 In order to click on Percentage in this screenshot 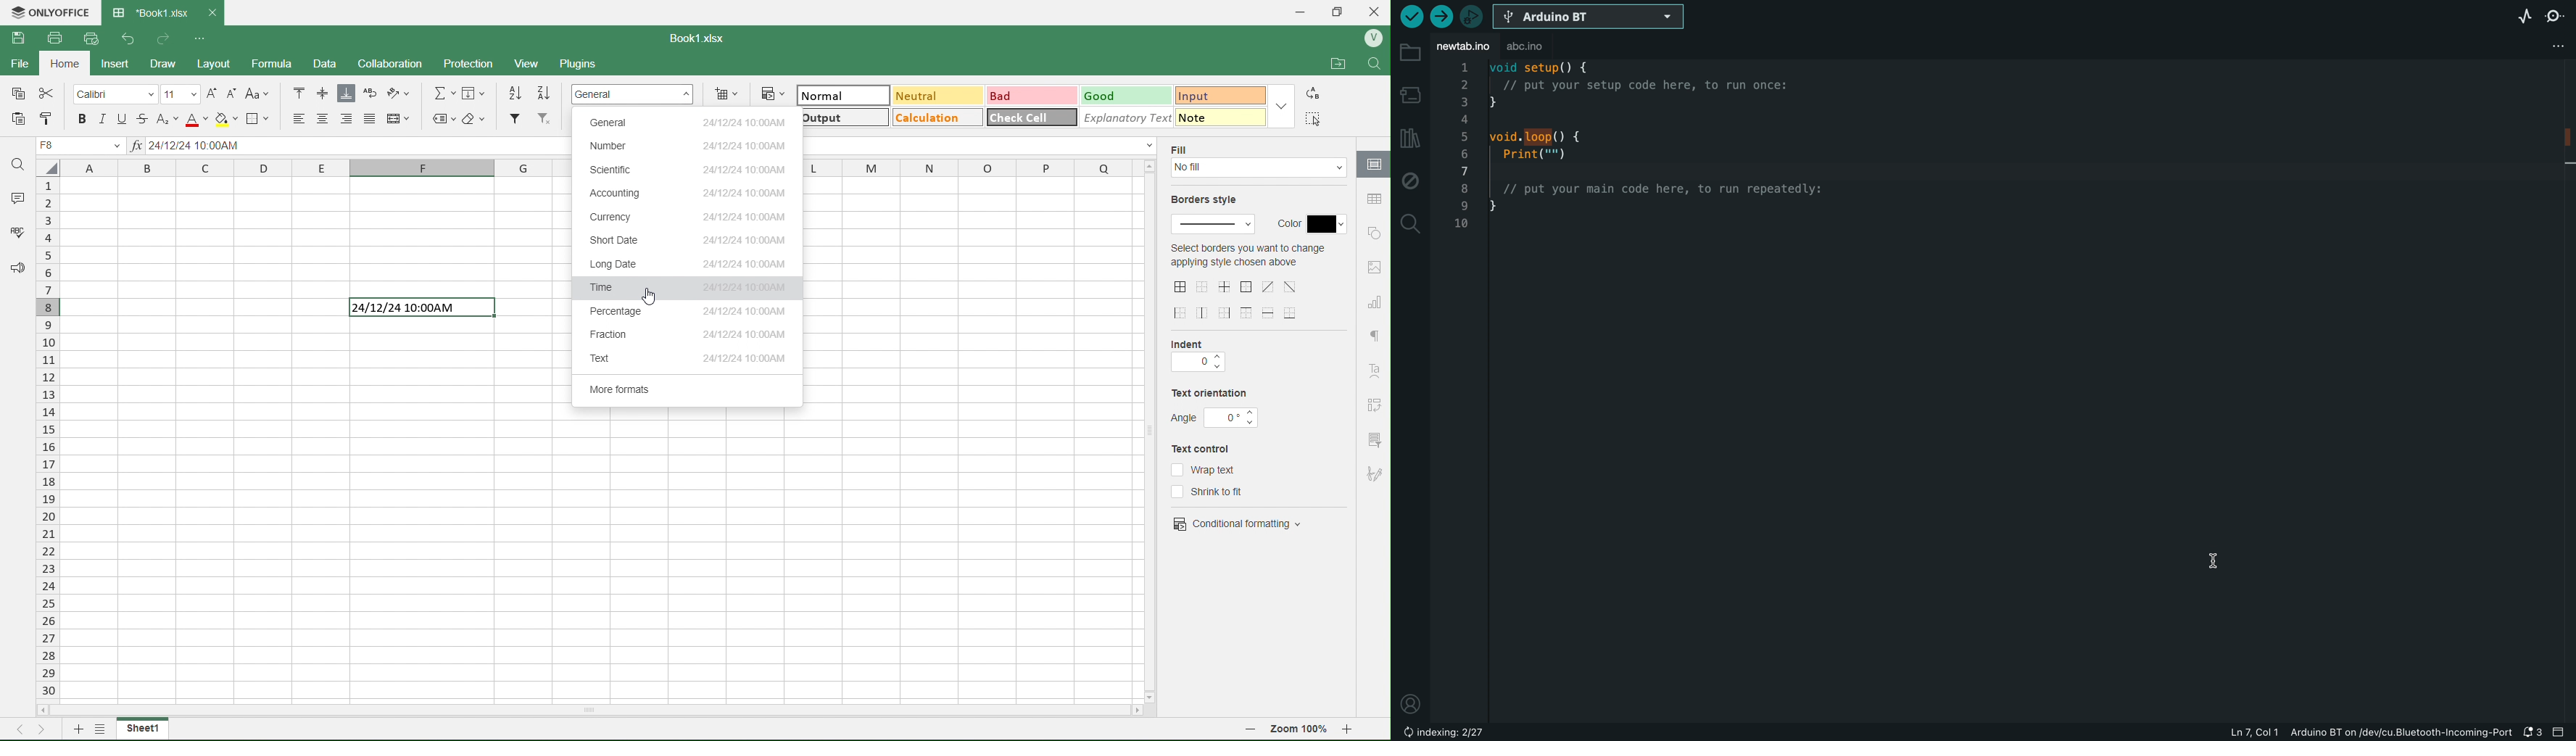, I will do `click(690, 314)`.